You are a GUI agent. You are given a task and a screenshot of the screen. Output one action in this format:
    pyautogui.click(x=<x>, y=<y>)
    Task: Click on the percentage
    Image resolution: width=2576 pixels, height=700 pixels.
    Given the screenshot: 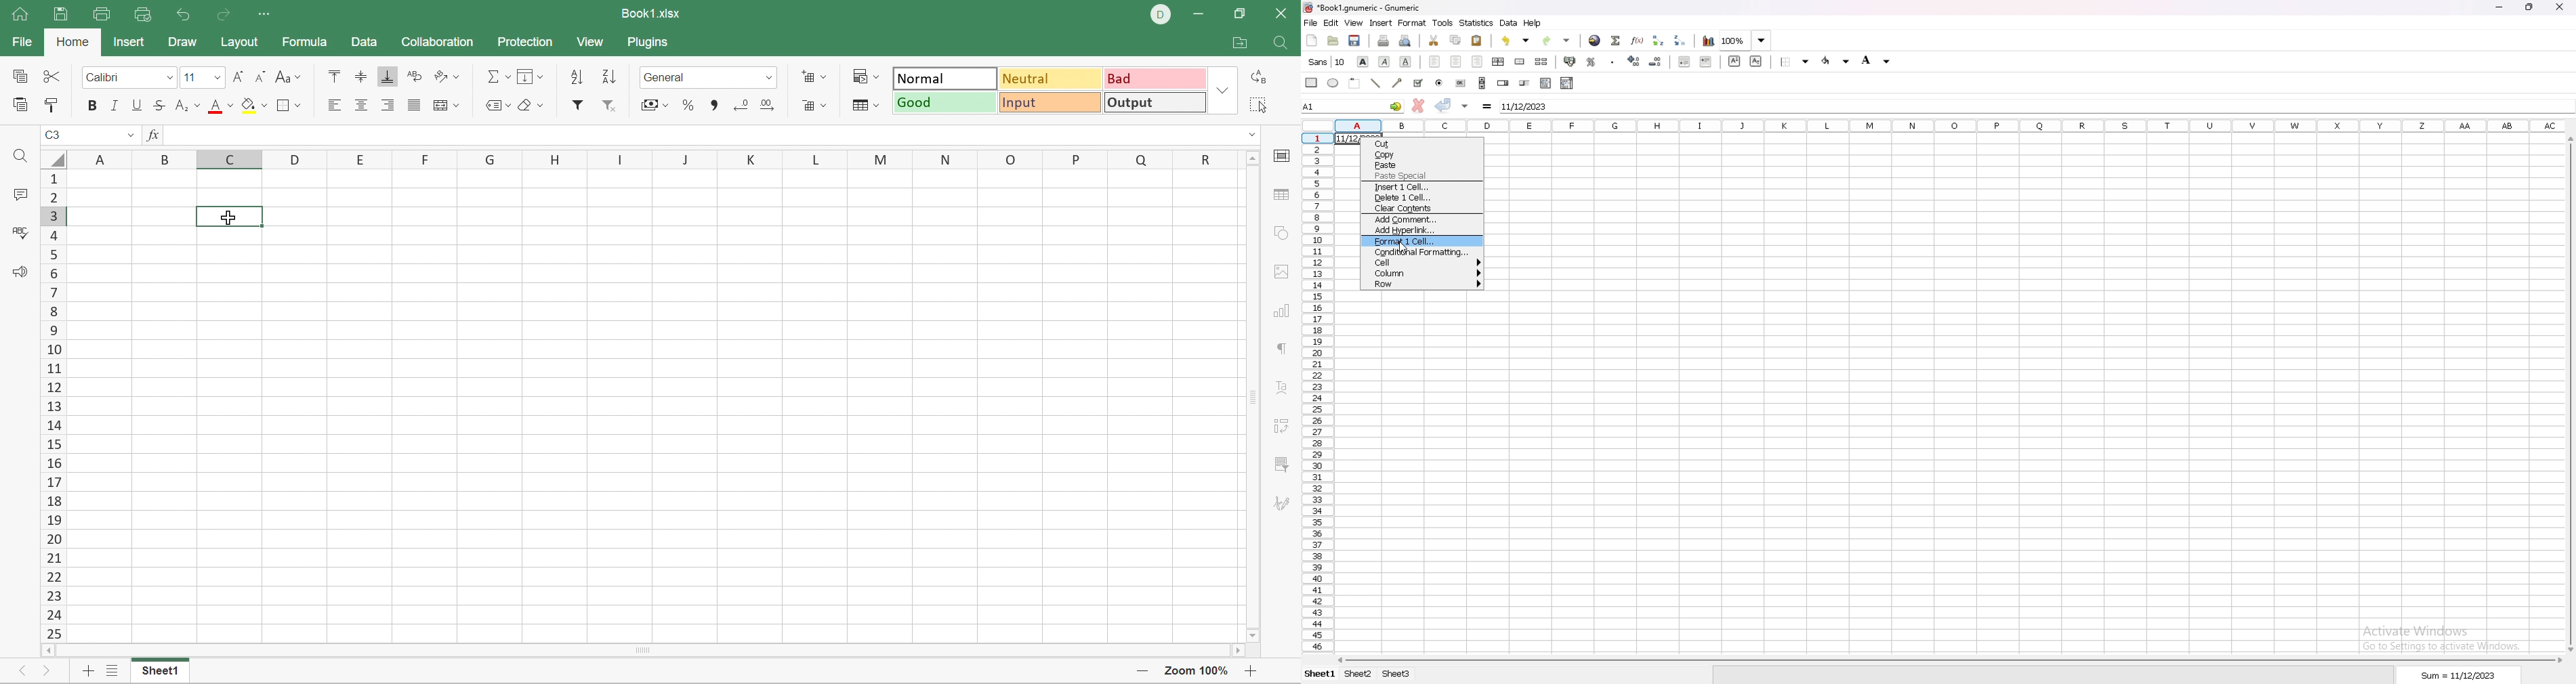 What is the action you would take?
    pyautogui.click(x=1591, y=62)
    